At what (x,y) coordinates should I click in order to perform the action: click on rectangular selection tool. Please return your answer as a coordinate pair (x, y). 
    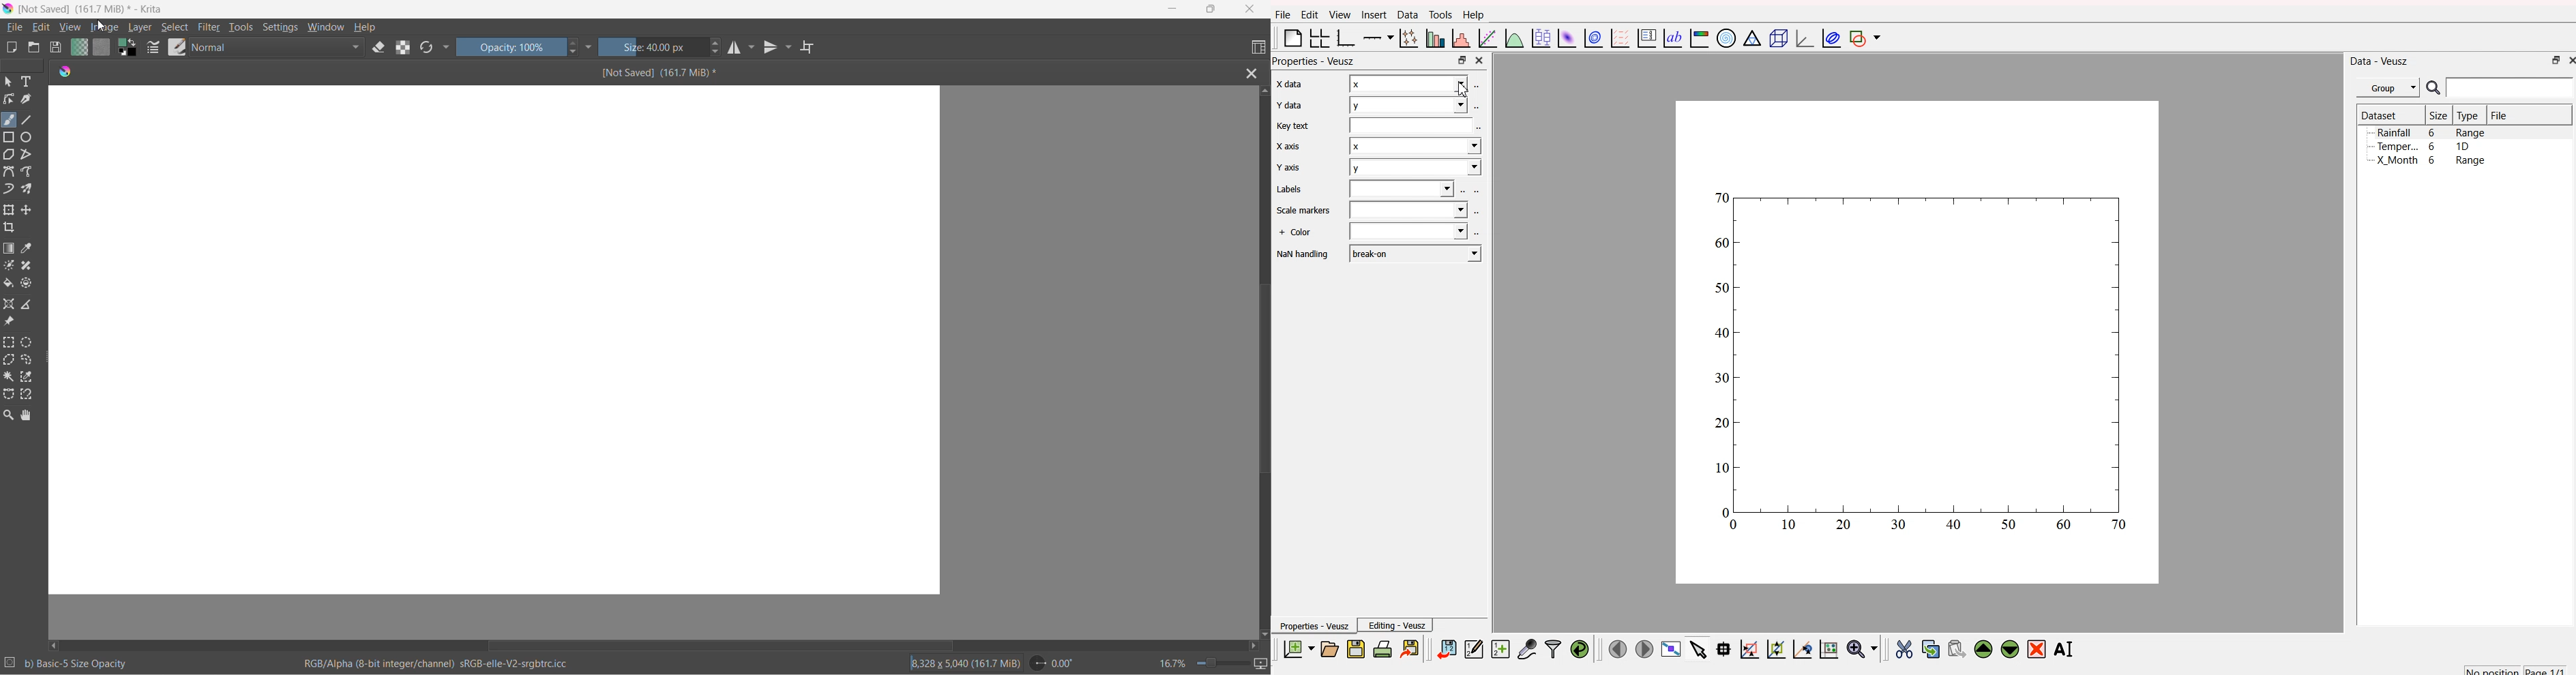
    Looking at the image, I should click on (10, 343).